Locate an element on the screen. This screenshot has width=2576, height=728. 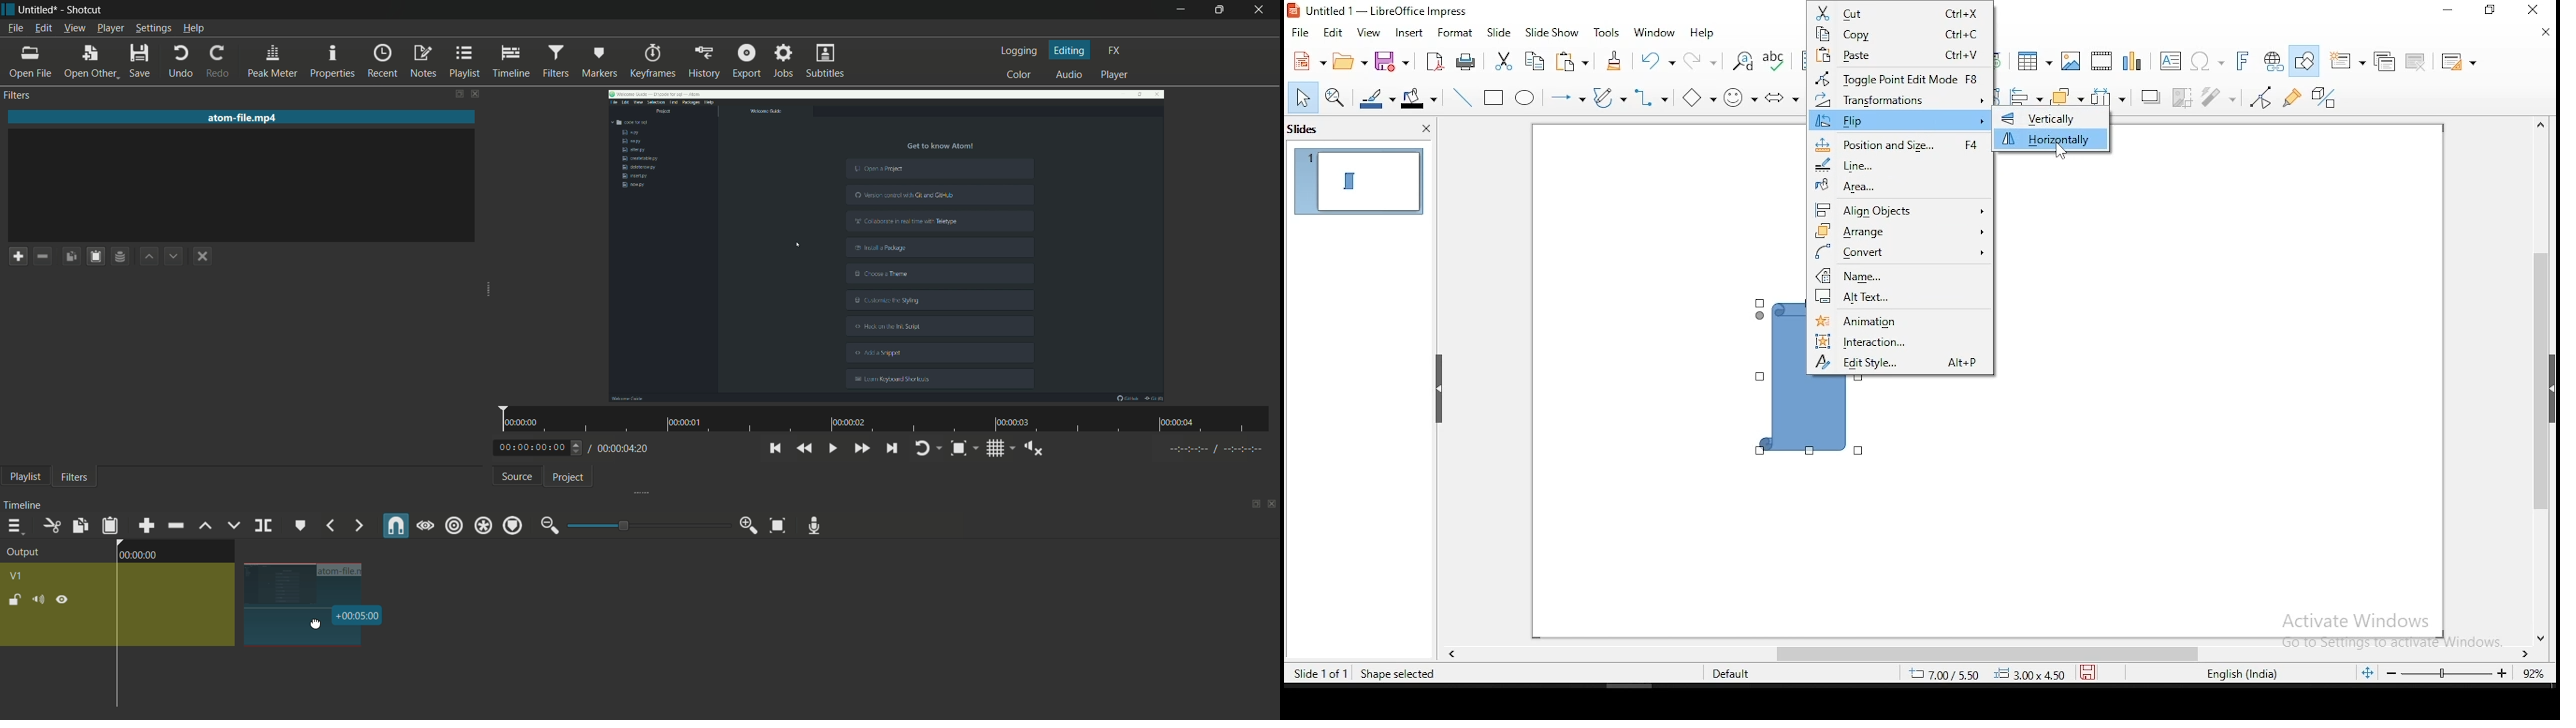
paste is located at coordinates (1903, 55).